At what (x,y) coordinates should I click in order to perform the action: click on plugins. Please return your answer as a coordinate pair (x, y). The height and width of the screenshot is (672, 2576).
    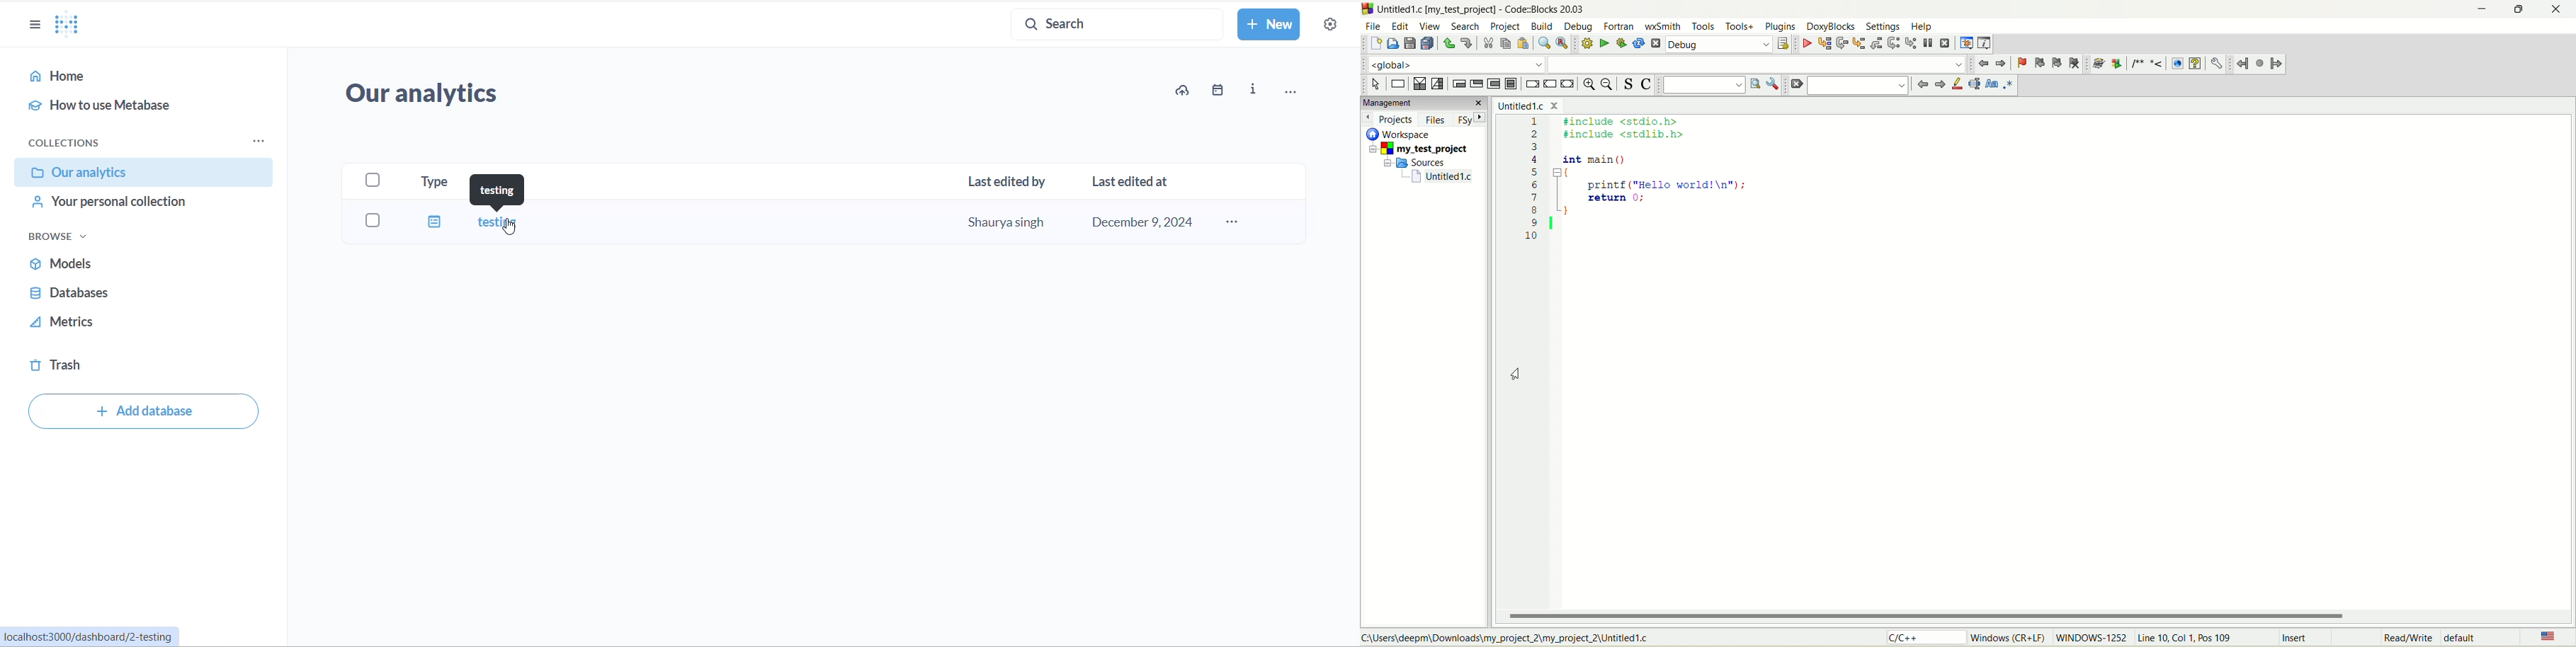
    Looking at the image, I should click on (1780, 27).